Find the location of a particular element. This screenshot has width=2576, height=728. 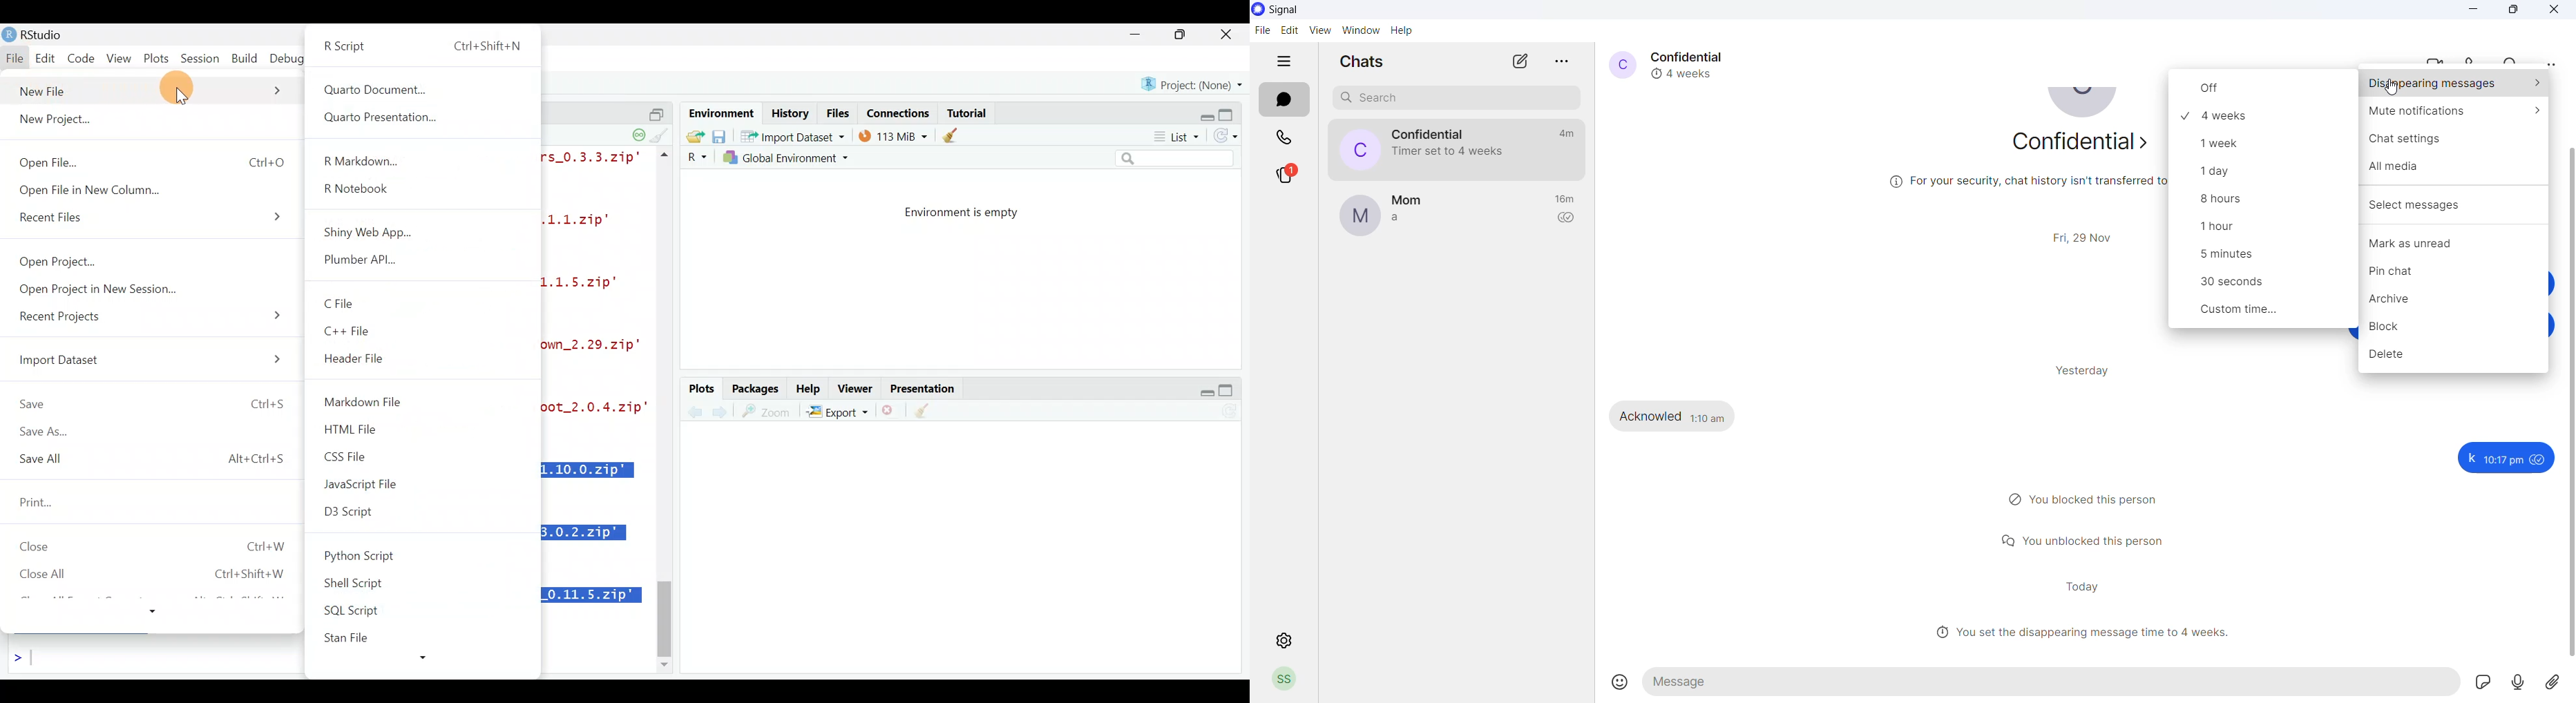

settings is located at coordinates (1286, 642).